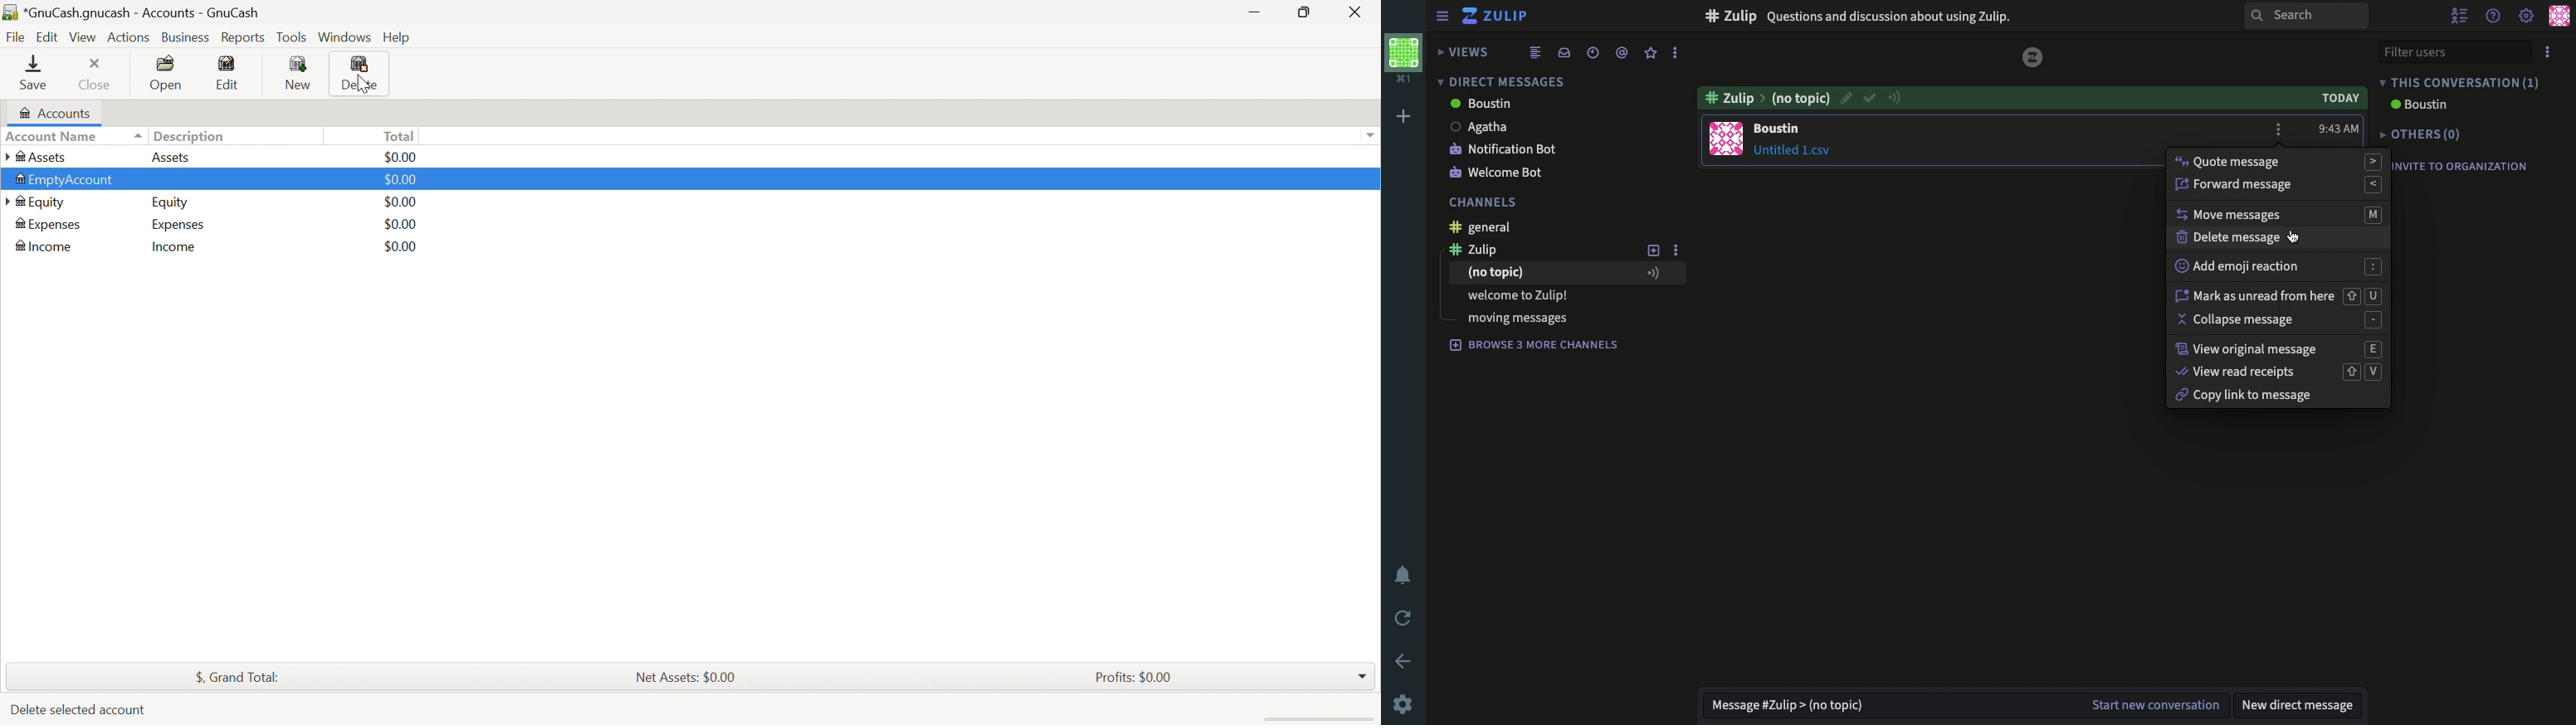 The width and height of the screenshot is (2576, 728). I want to click on hide user list , so click(2461, 15).